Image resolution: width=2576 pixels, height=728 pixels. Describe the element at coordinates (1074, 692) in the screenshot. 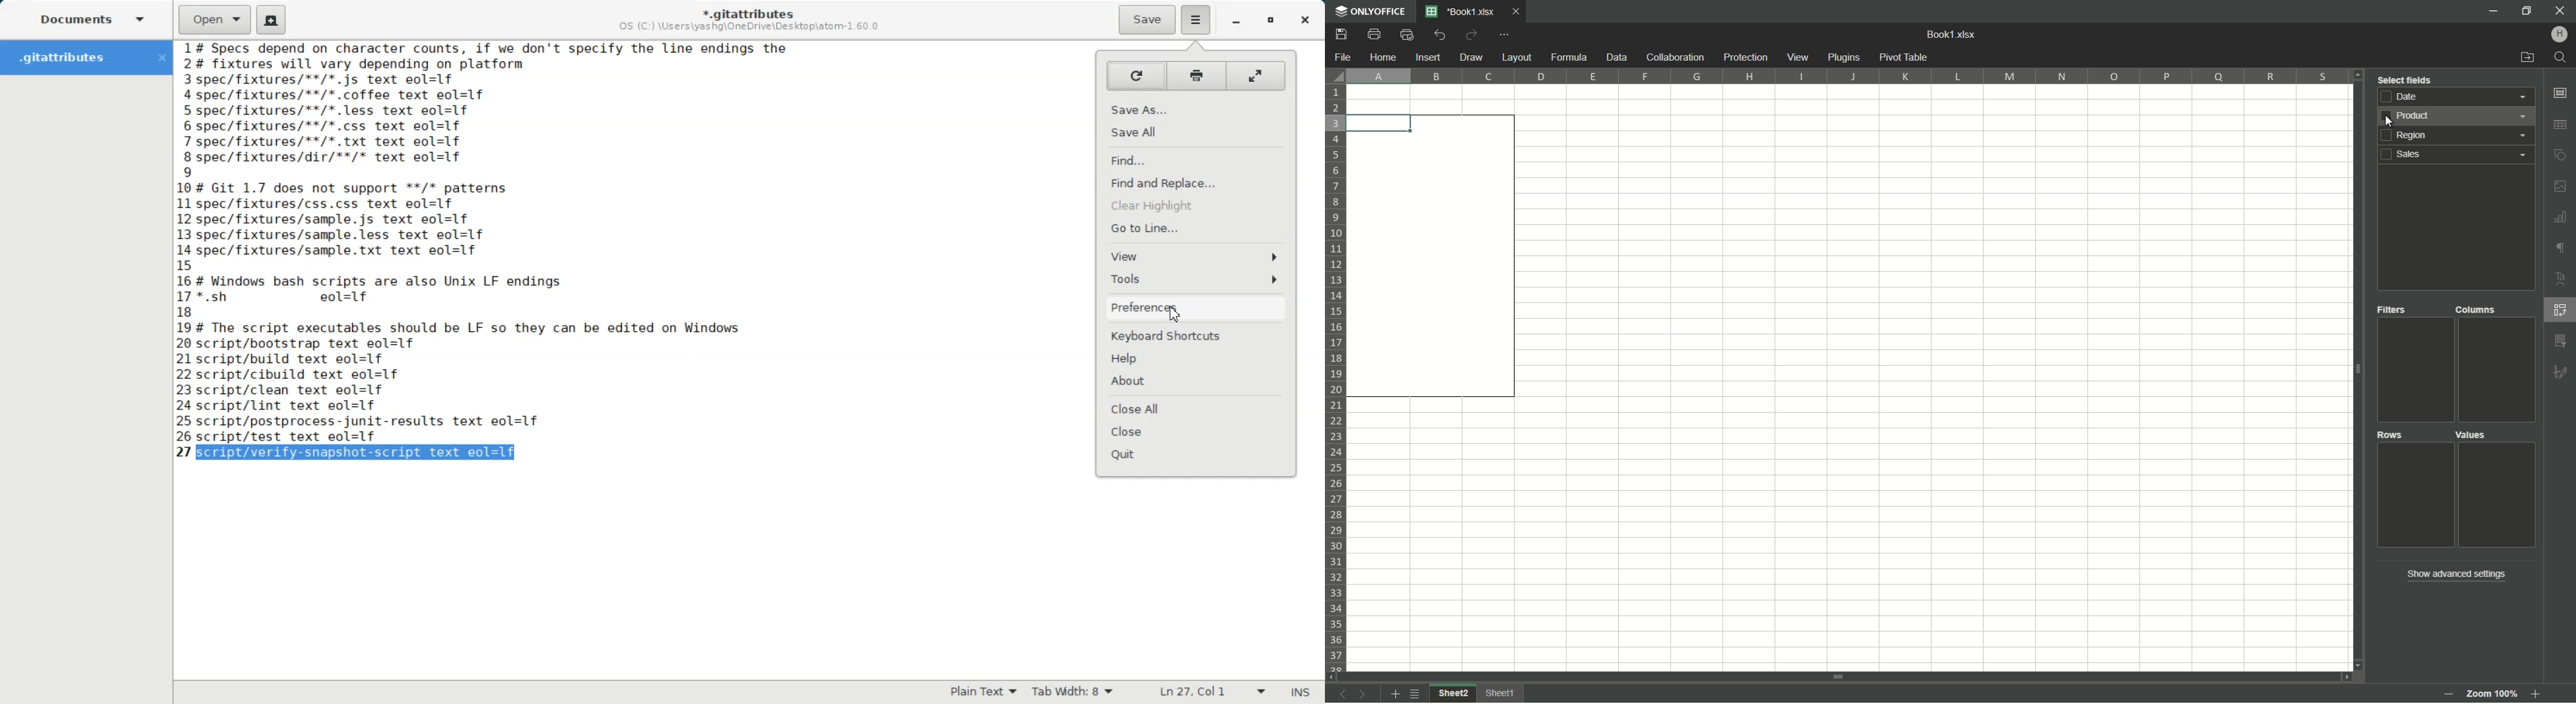

I see `Tab Width: 9` at that location.